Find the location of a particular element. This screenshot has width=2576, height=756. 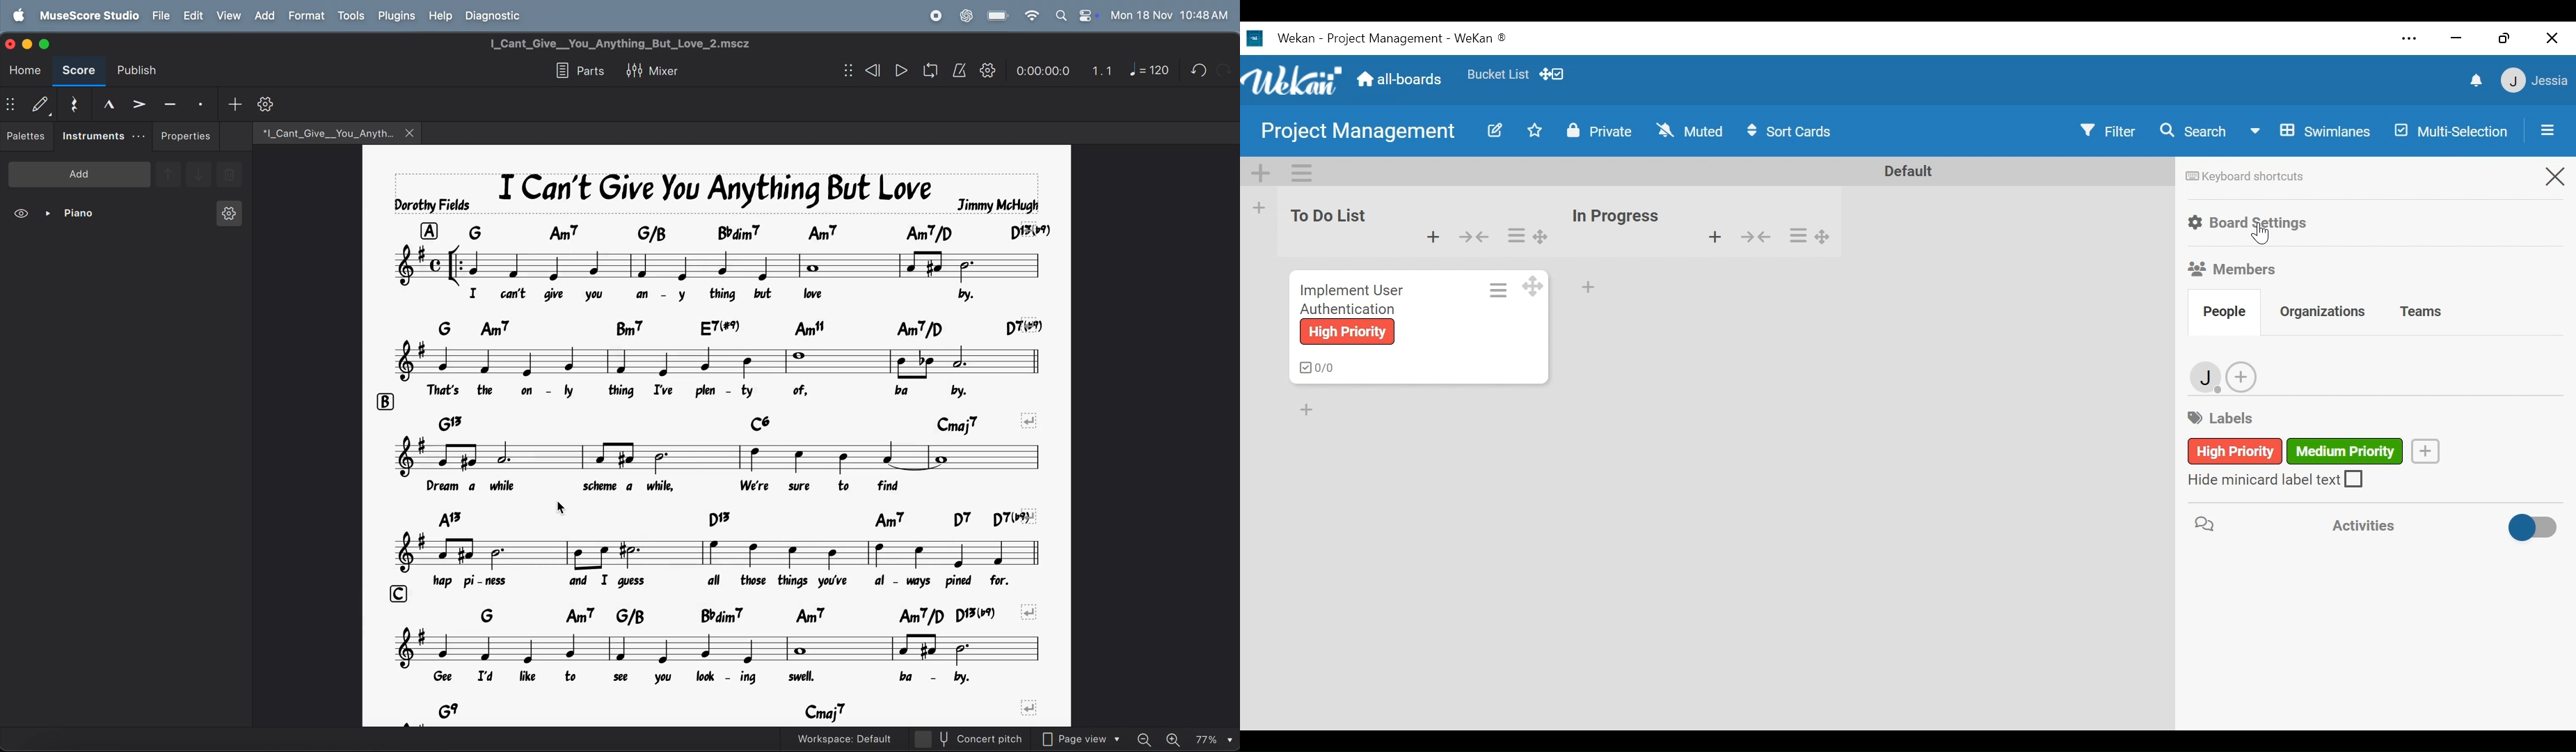

add is located at coordinates (80, 174).